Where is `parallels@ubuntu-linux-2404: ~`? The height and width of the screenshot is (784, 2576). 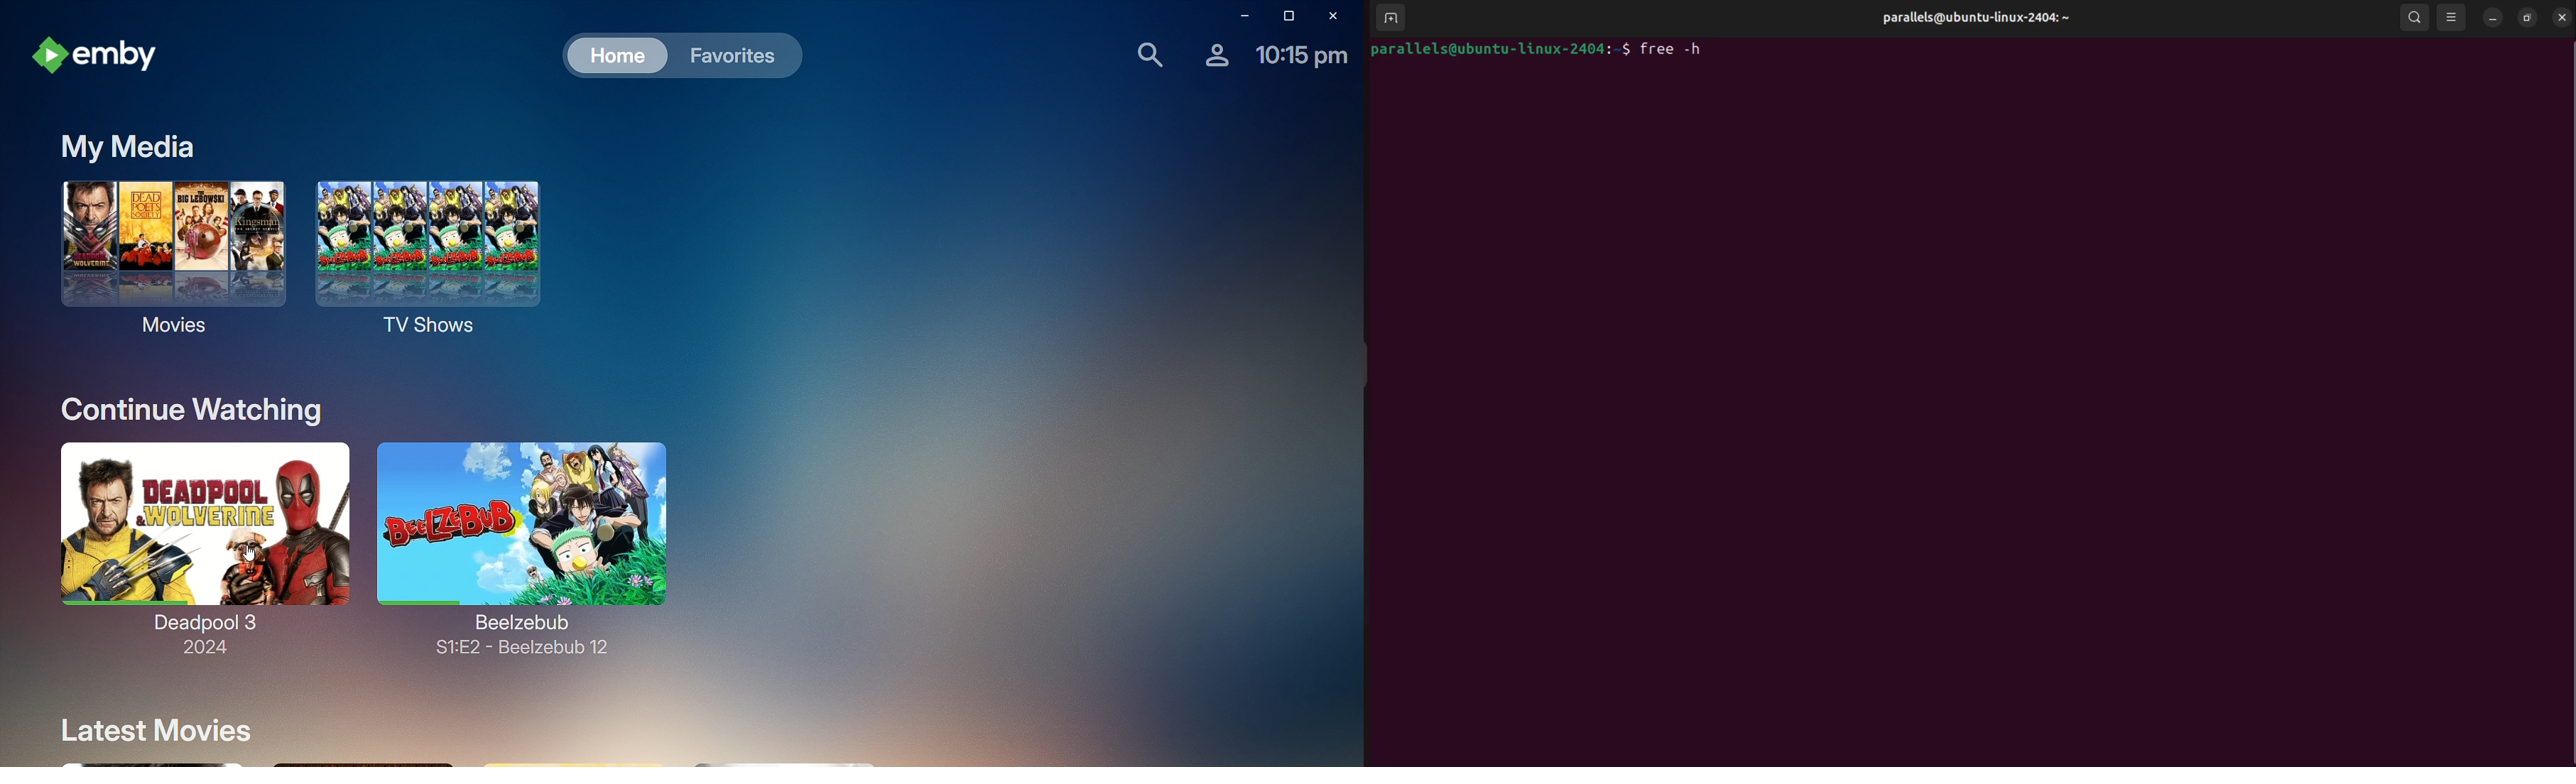
parallels@ubuntu-linux-2404: ~ is located at coordinates (1980, 18).